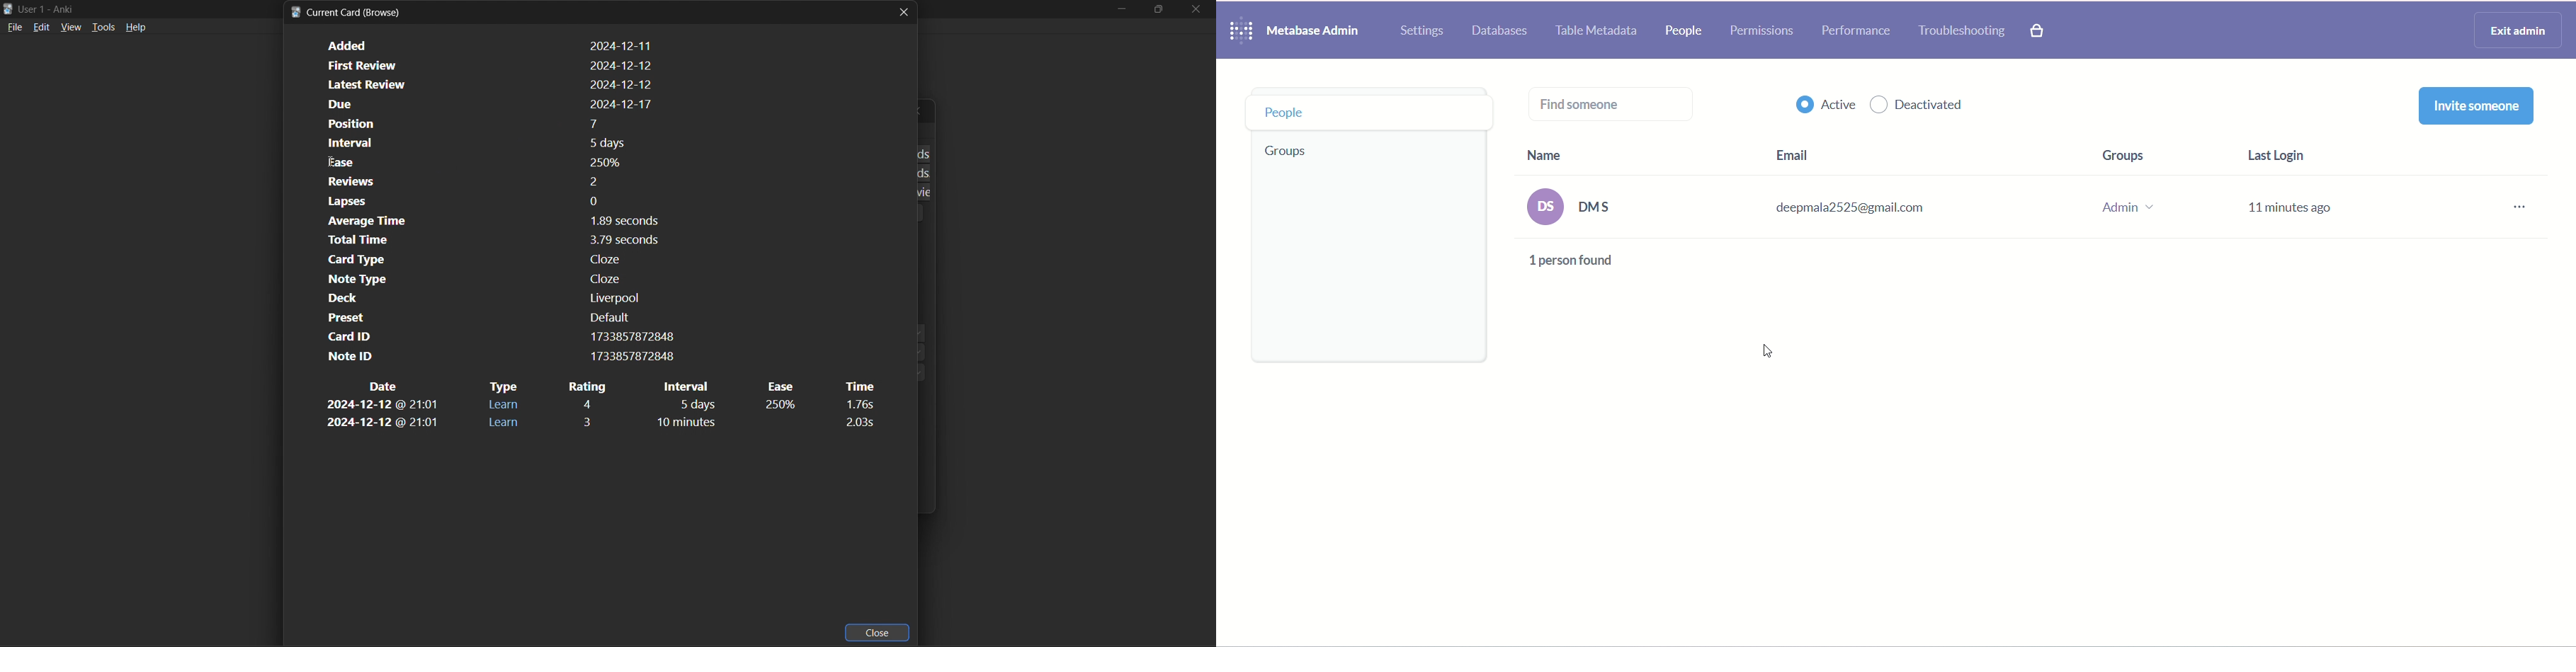 Image resolution: width=2576 pixels, height=672 pixels. Describe the element at coordinates (2482, 108) in the screenshot. I see `invite someone` at that location.